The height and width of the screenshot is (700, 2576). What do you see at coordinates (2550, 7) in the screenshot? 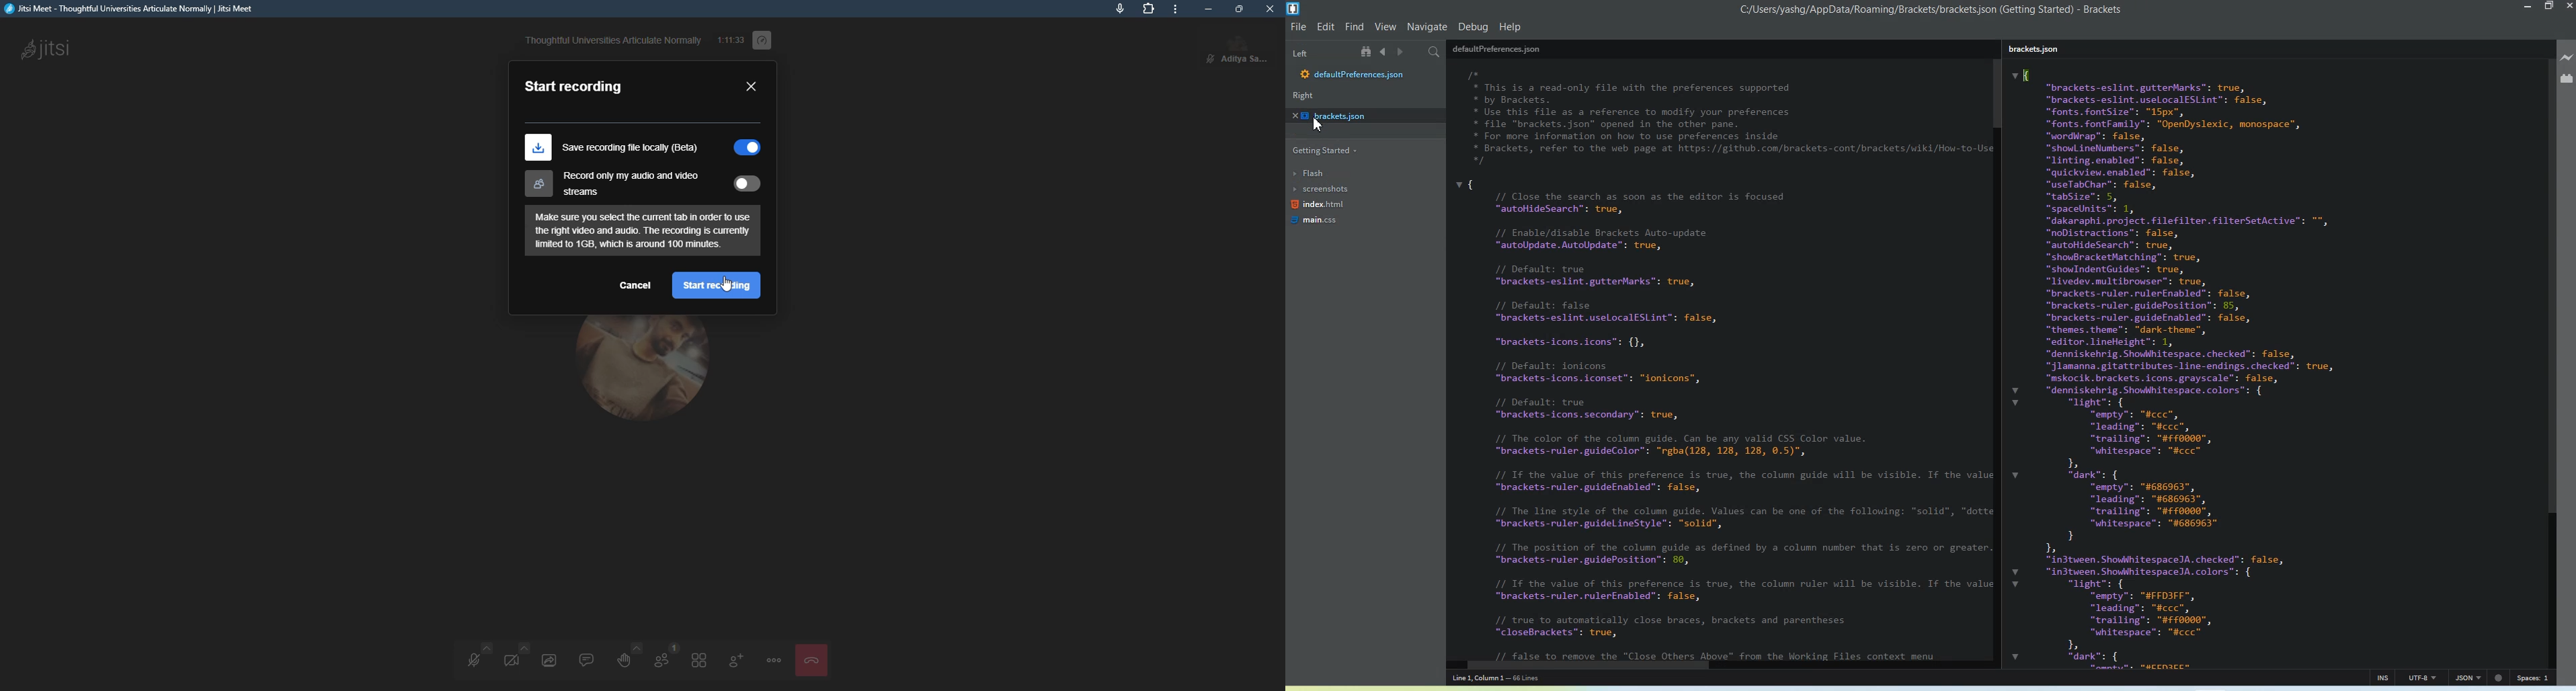
I see `Maximize` at bounding box center [2550, 7].